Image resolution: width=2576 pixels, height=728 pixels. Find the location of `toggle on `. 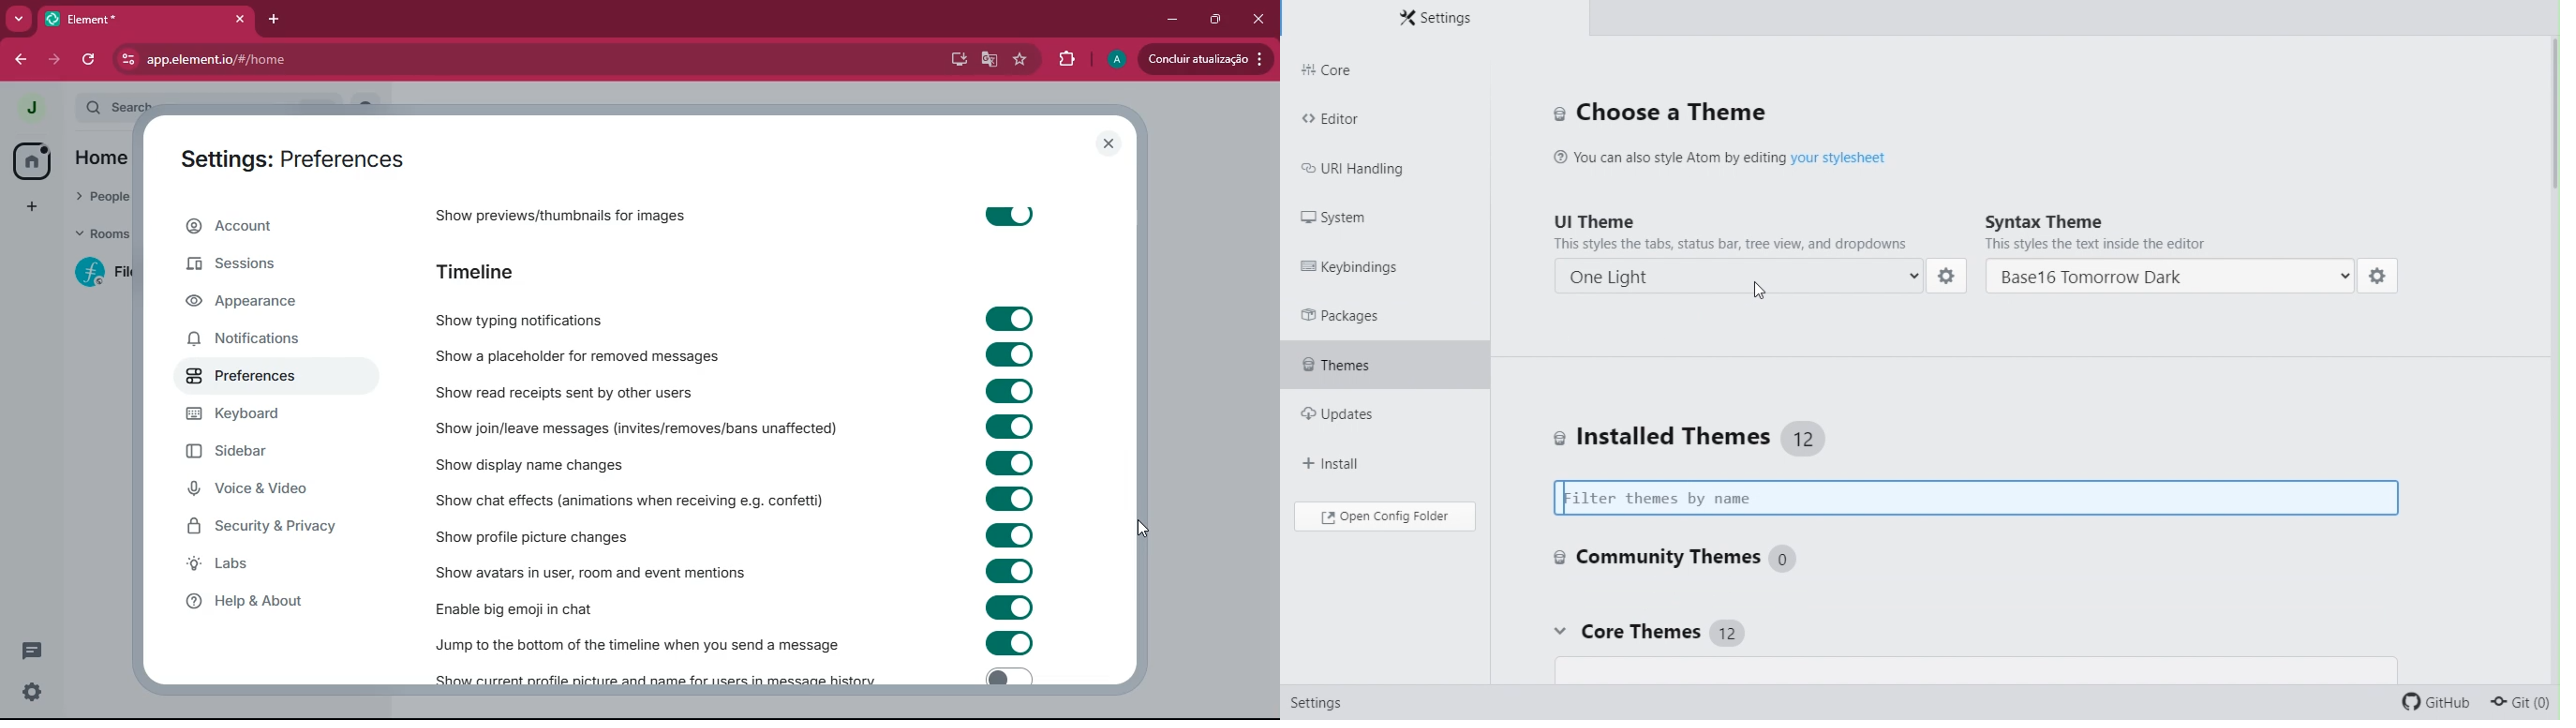

toggle on  is located at coordinates (1013, 427).